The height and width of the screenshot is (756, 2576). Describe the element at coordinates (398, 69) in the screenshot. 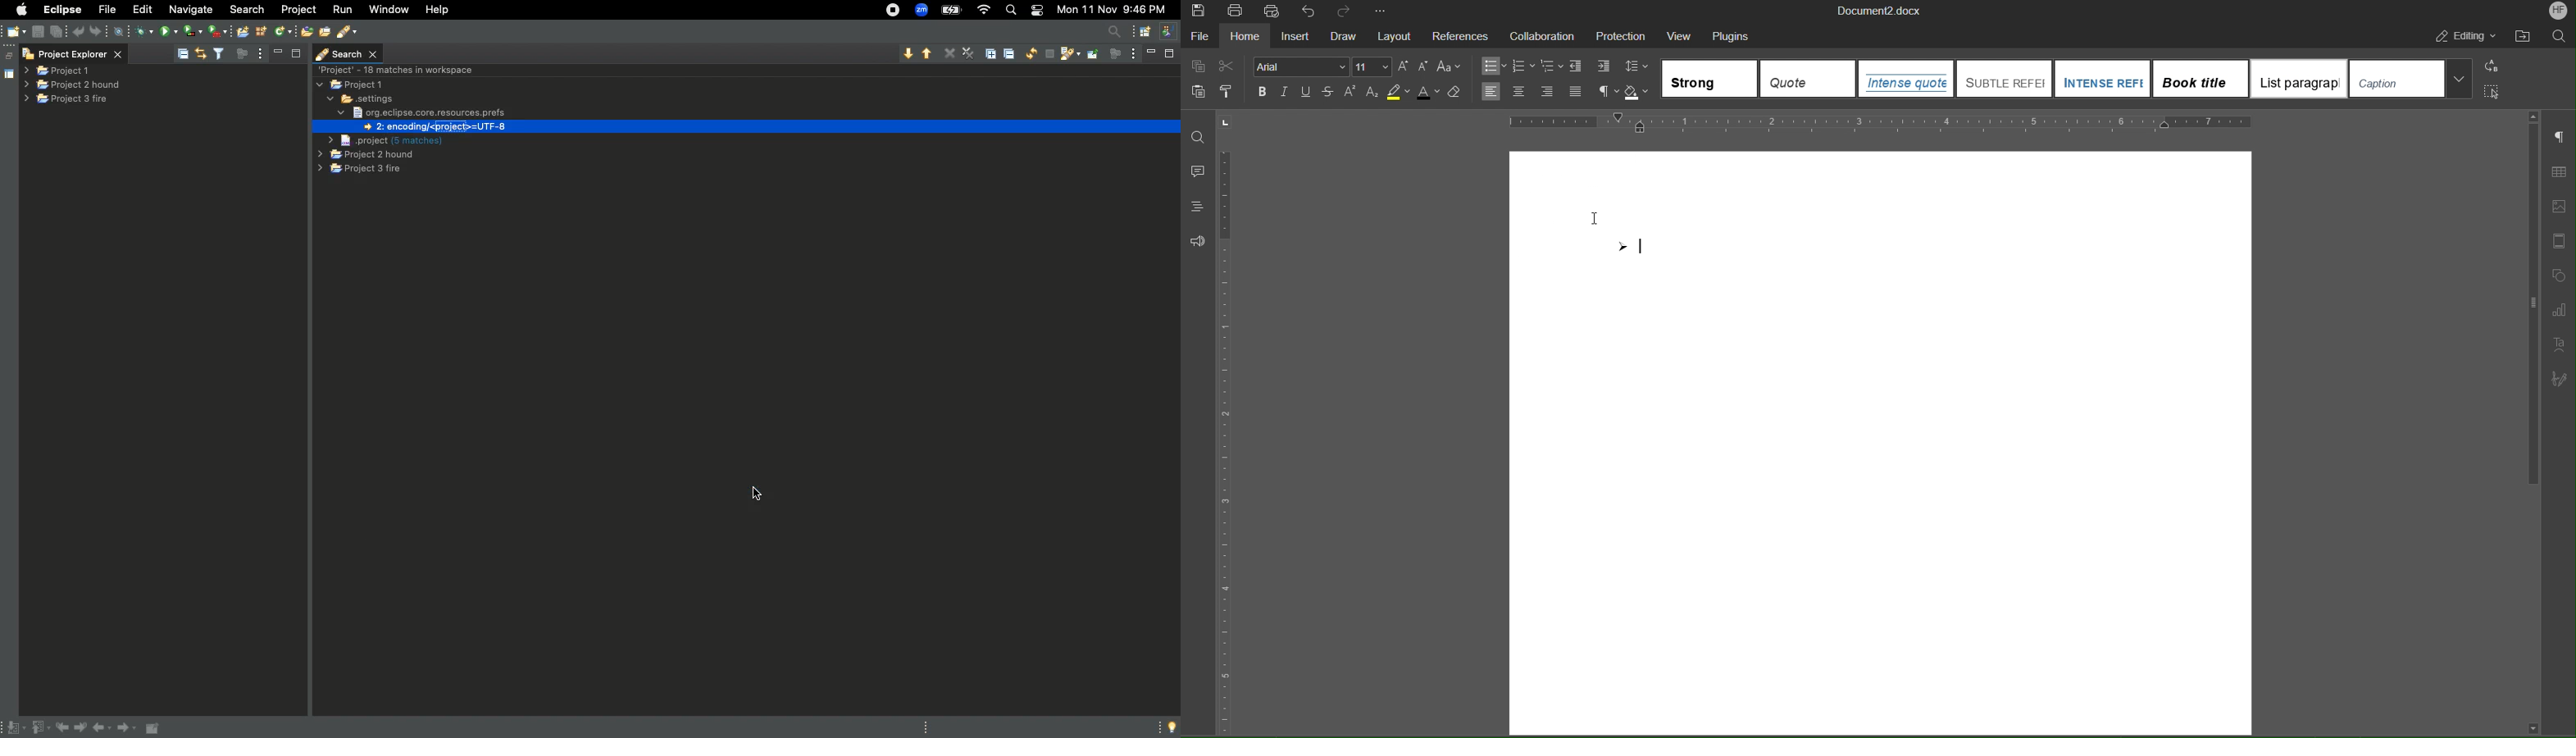

I see `Project - 18 matches` at that location.